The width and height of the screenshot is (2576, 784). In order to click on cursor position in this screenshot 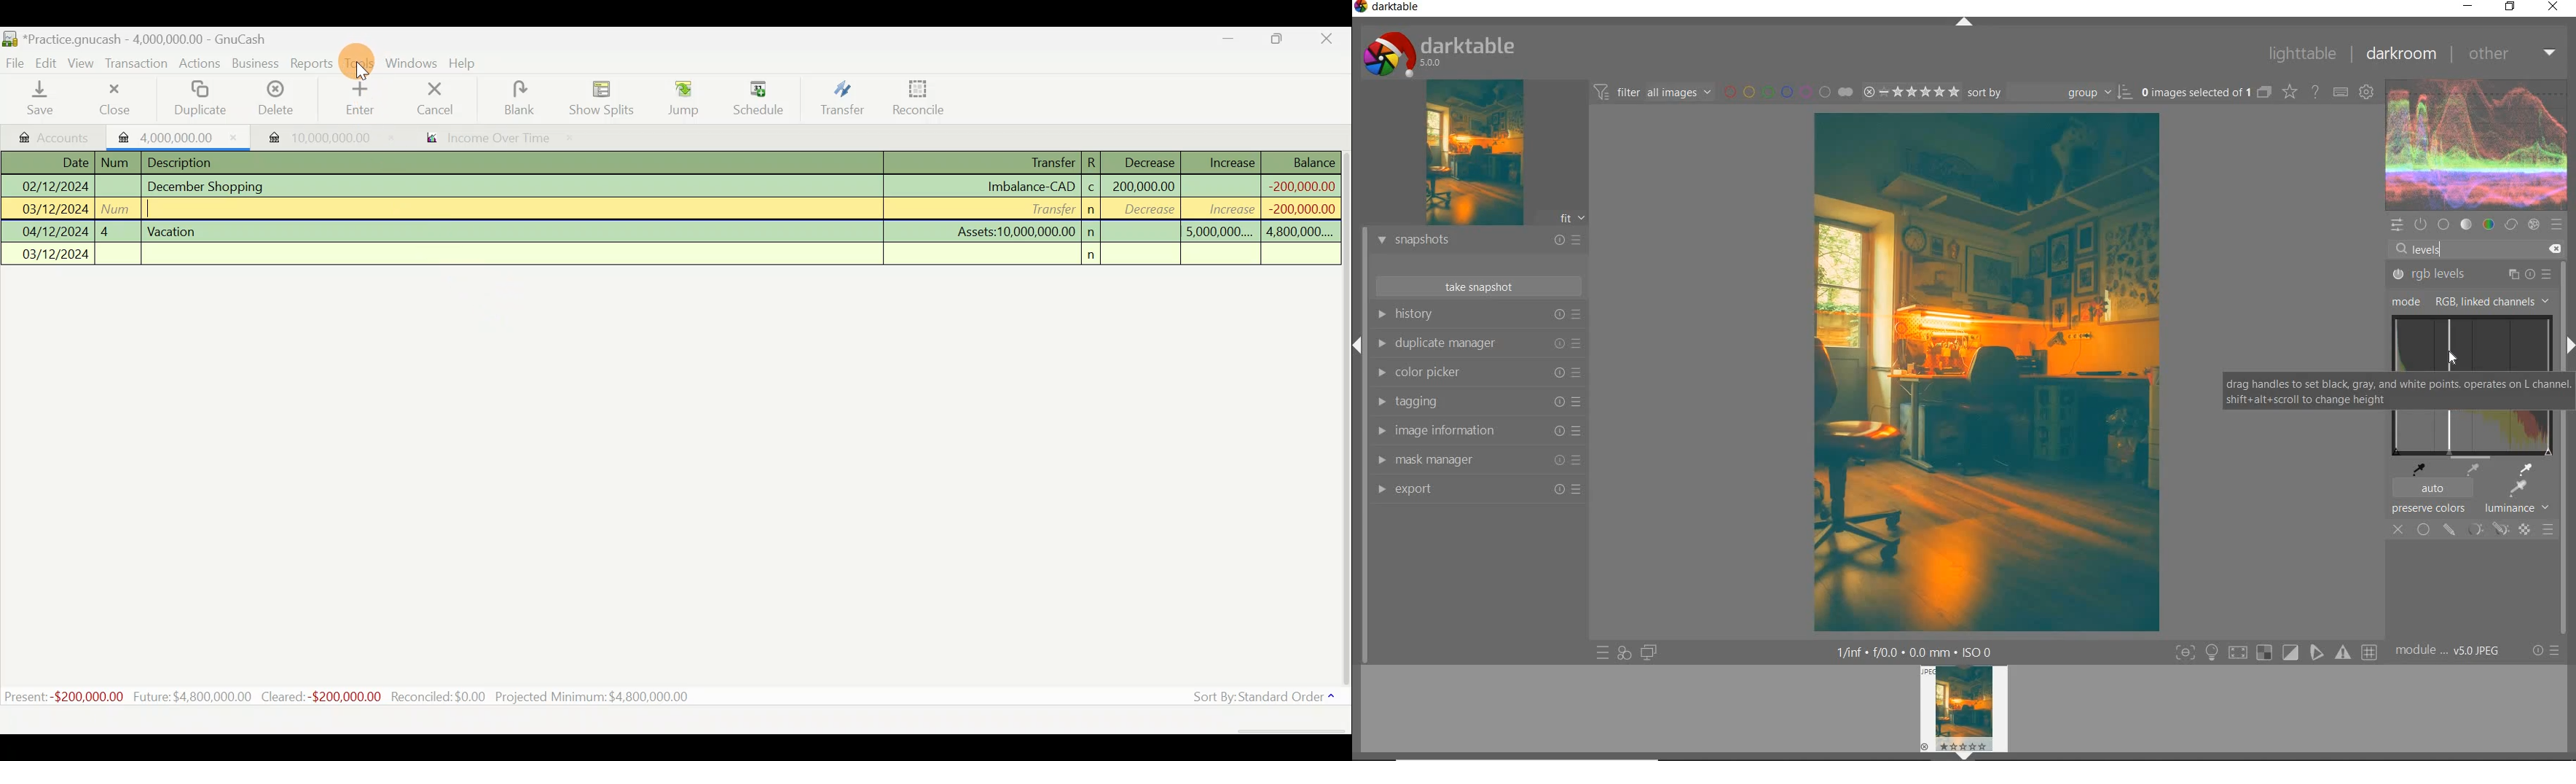, I will do `click(2455, 359)`.